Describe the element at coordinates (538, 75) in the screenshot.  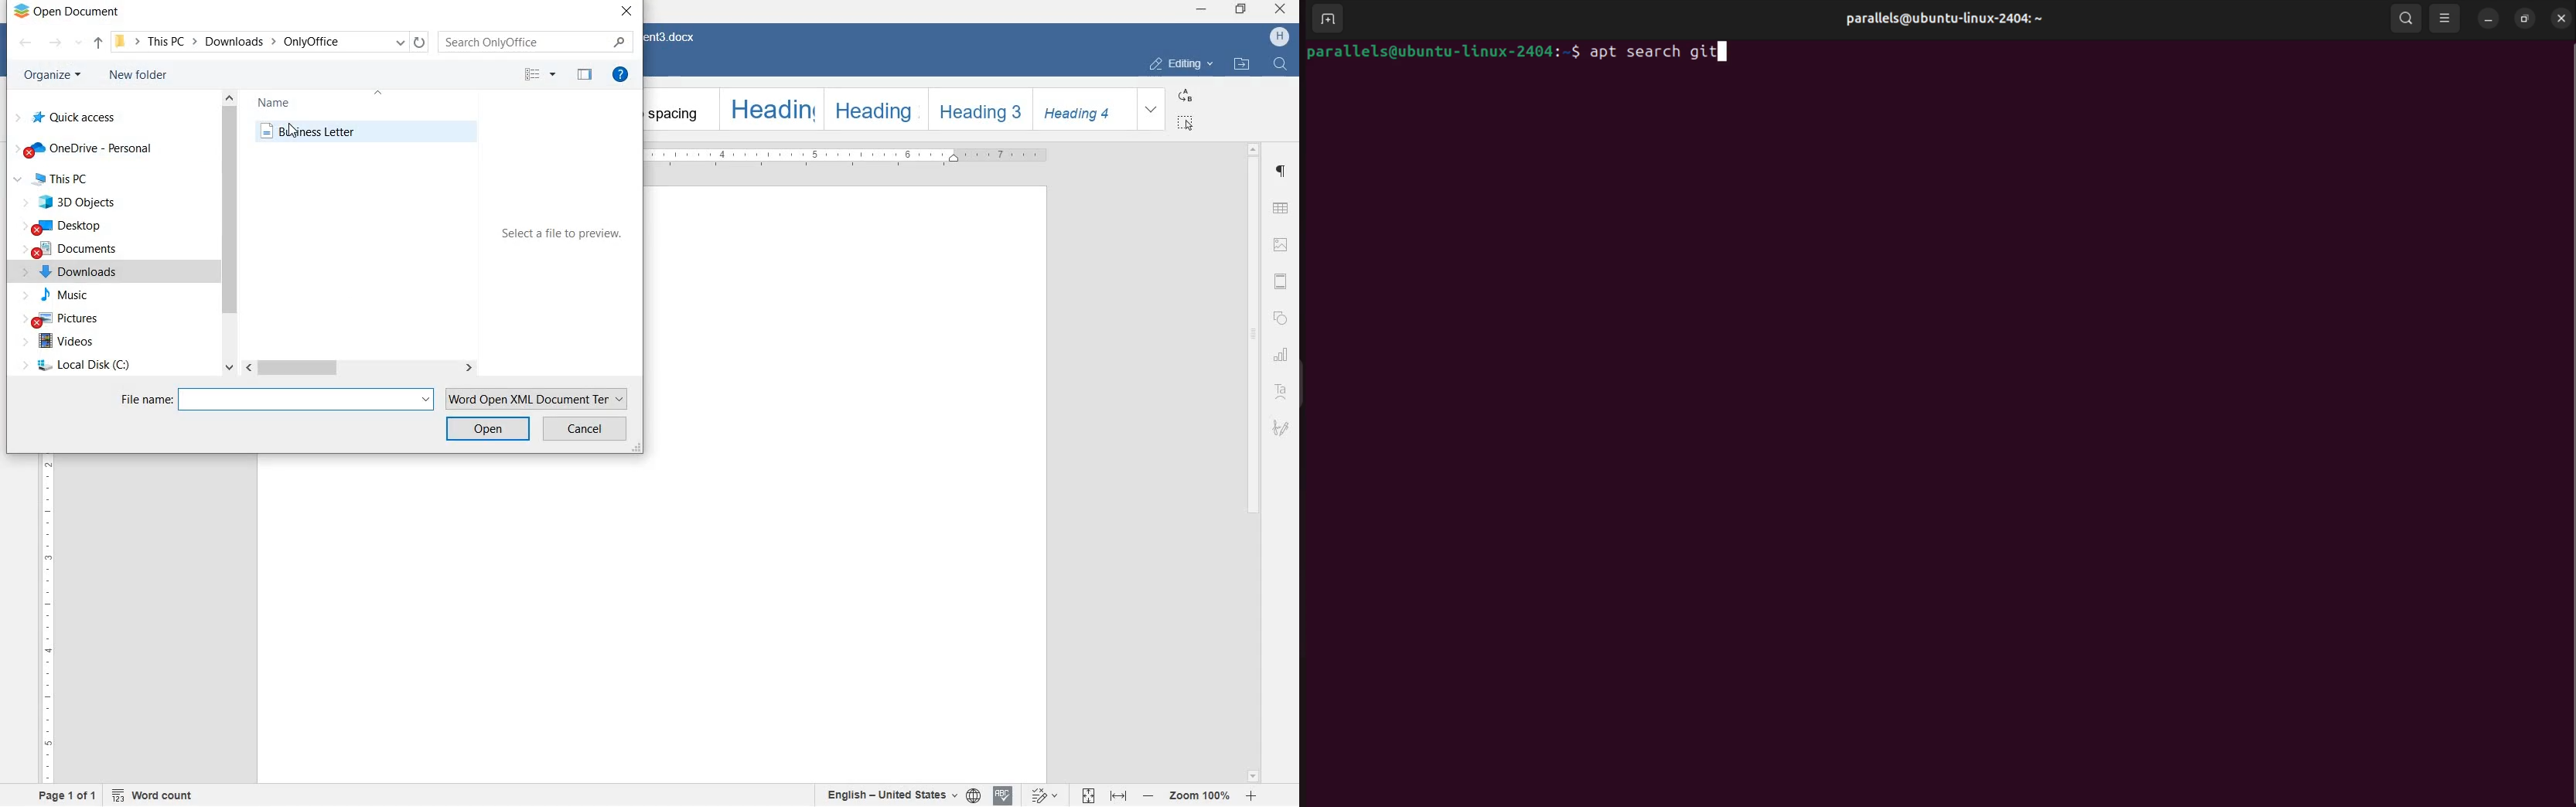
I see `list view` at that location.